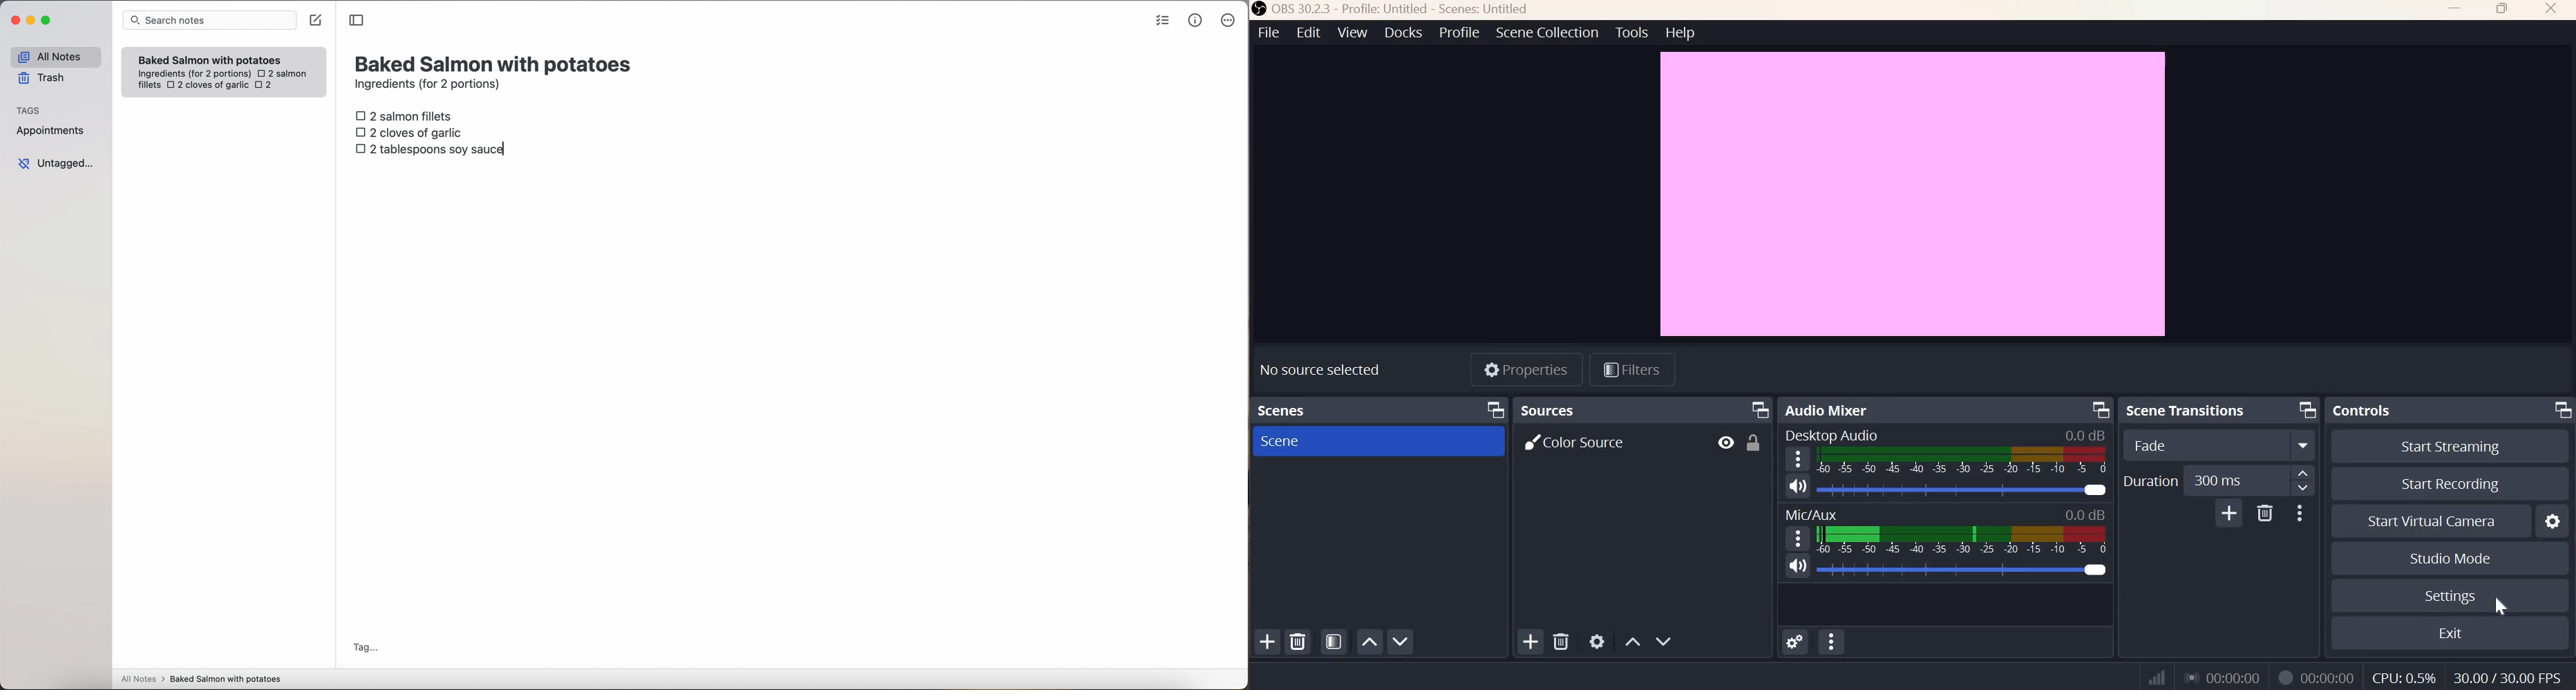 The image size is (2576, 700). I want to click on controls, so click(2366, 410).